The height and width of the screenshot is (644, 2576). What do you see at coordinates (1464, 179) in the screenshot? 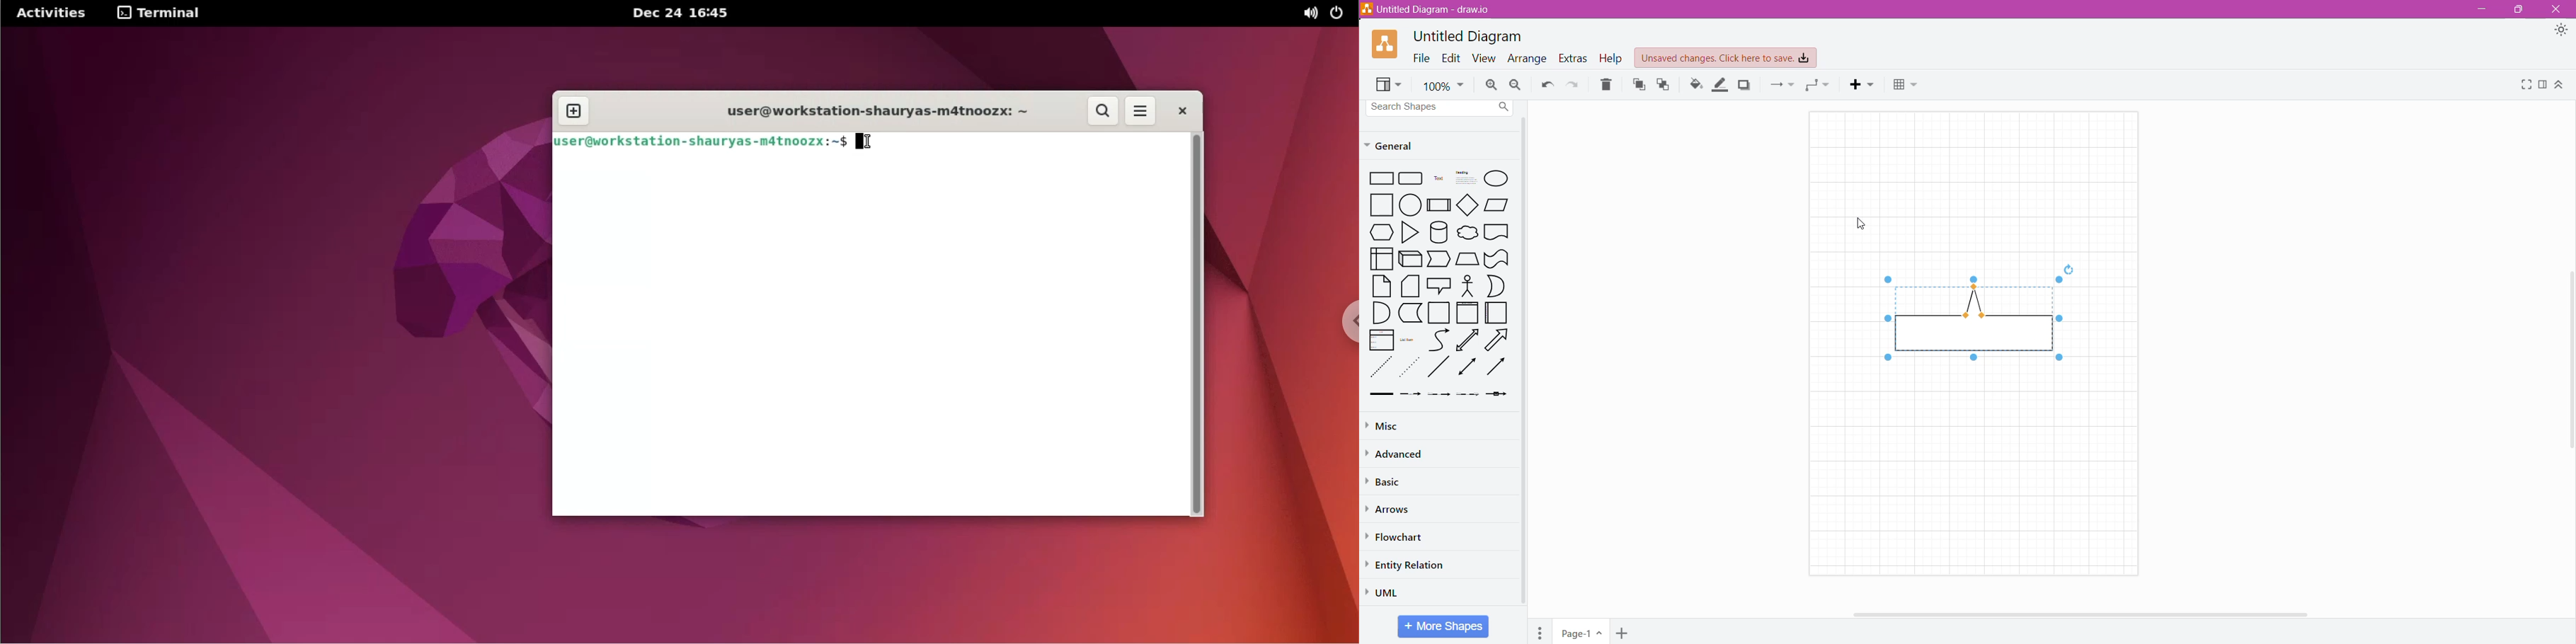
I see `Heading` at bounding box center [1464, 179].